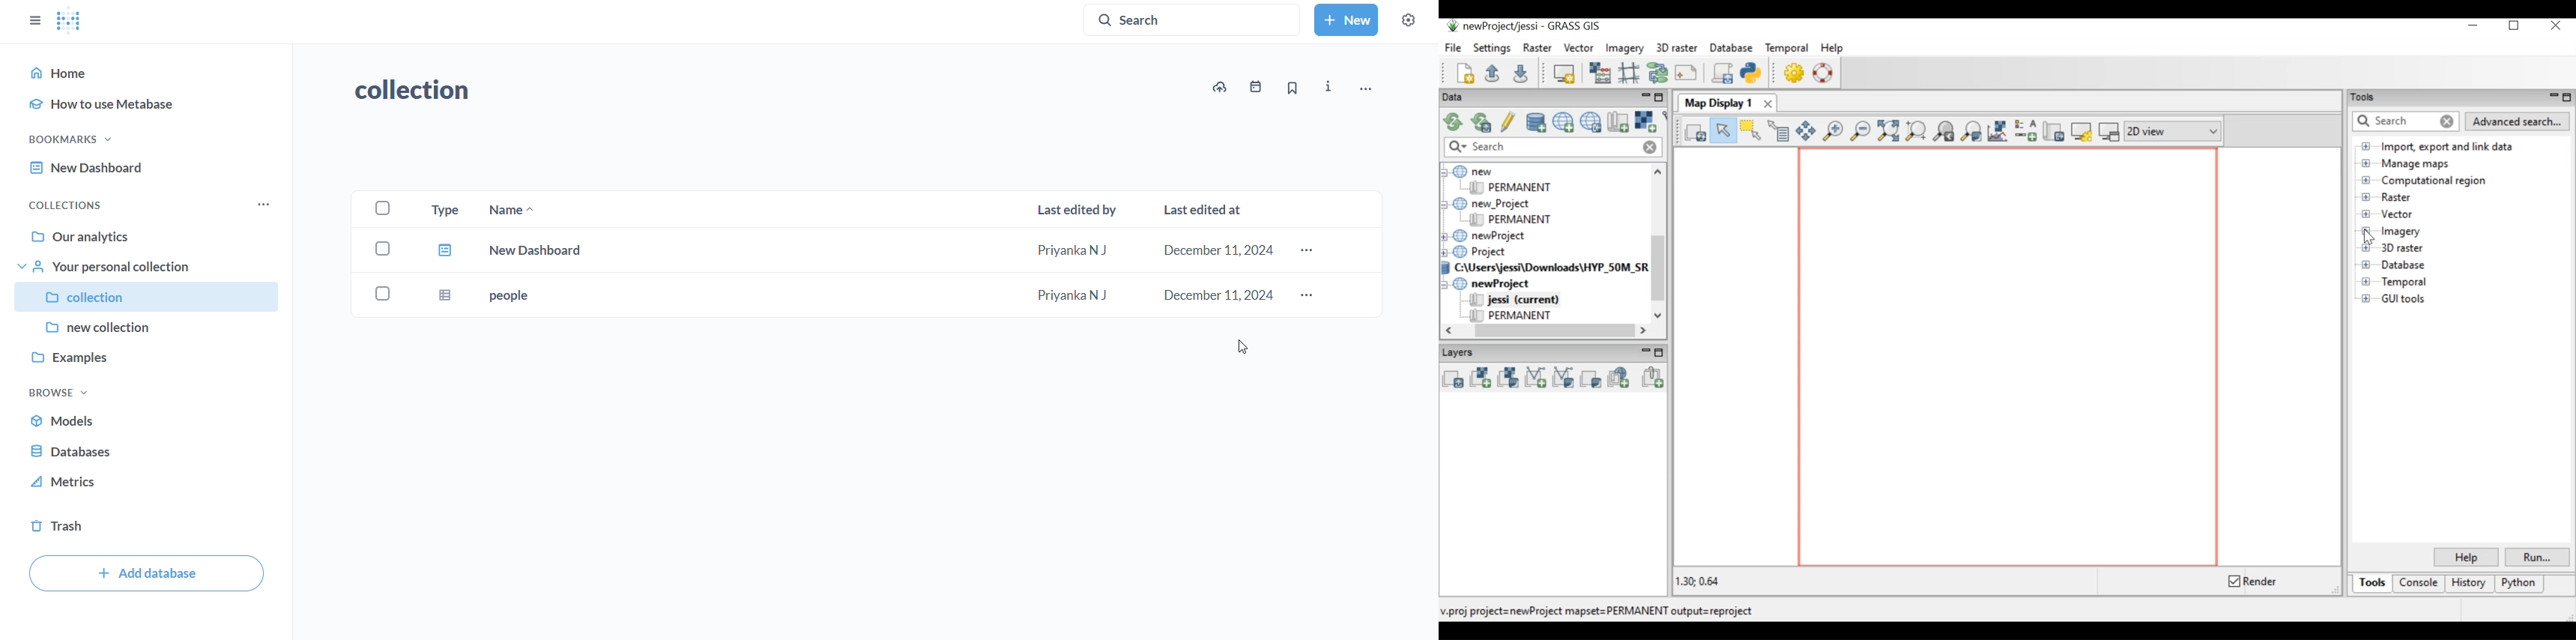 The image size is (2576, 644). I want to click on cursor, so click(1245, 348).